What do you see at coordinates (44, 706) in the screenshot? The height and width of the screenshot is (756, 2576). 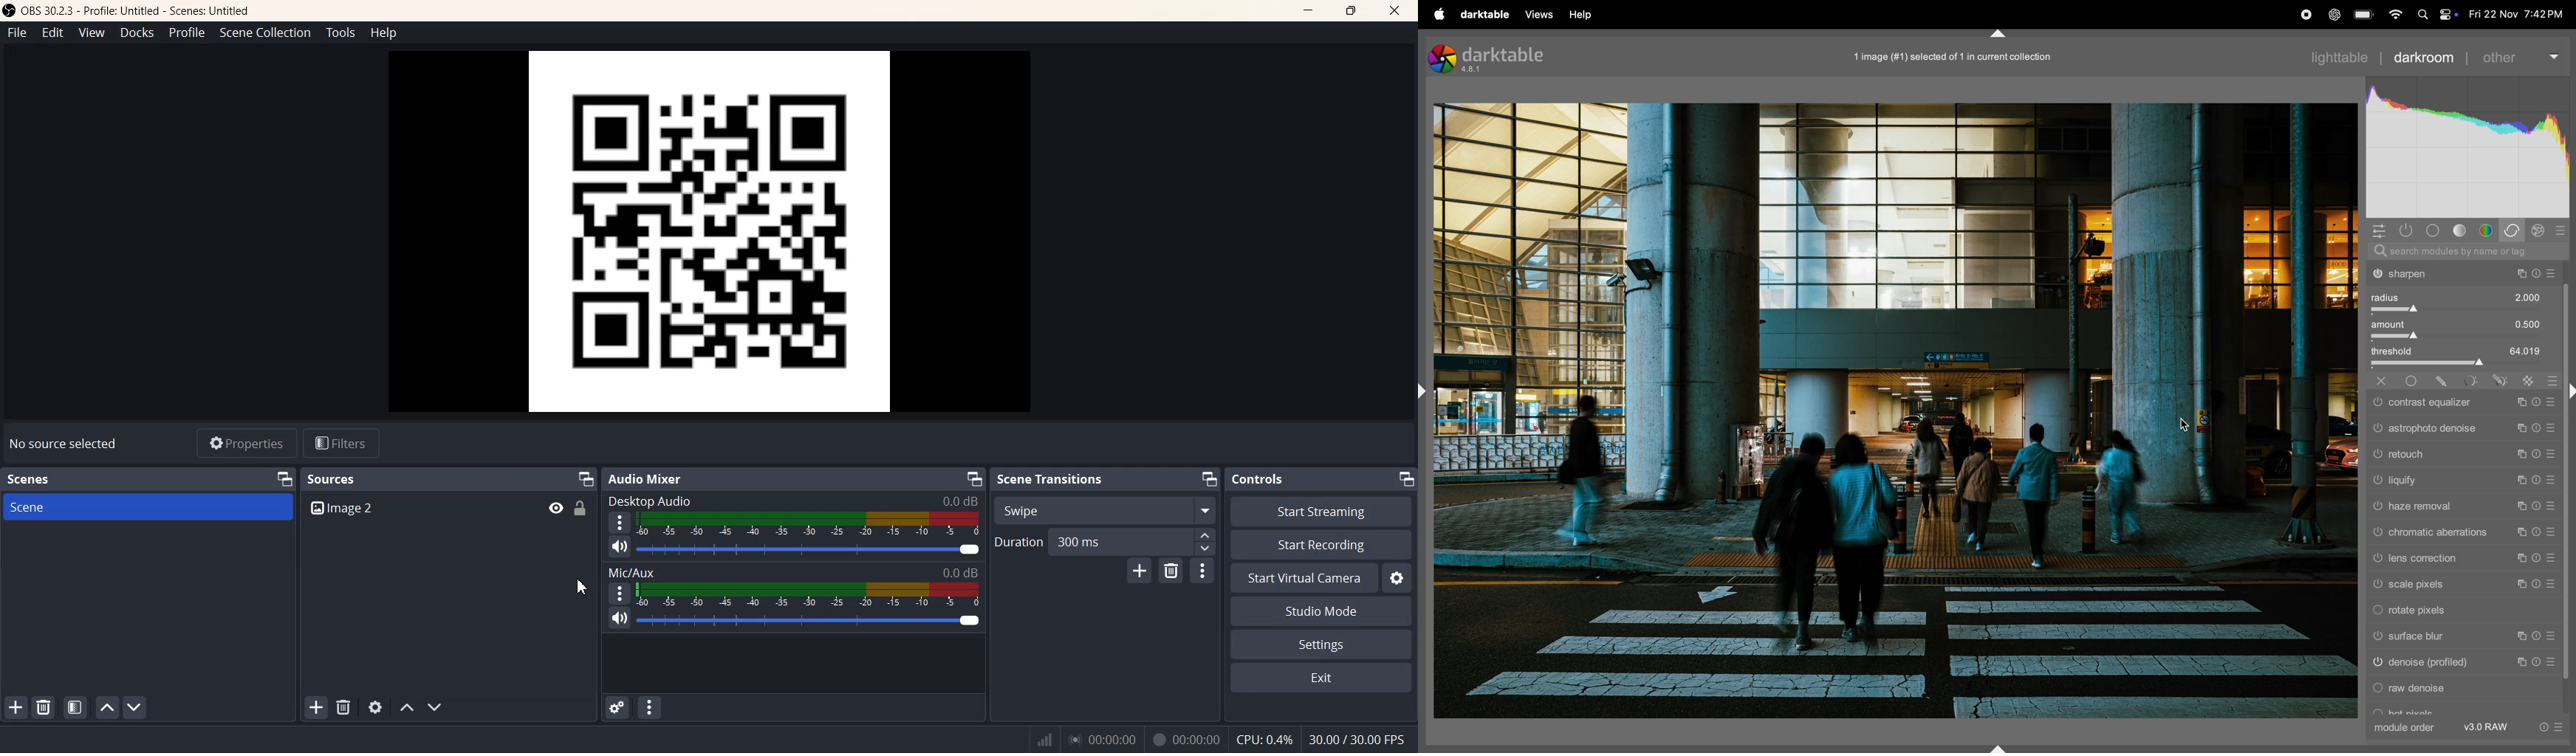 I see `Remove Selected scene` at bounding box center [44, 706].